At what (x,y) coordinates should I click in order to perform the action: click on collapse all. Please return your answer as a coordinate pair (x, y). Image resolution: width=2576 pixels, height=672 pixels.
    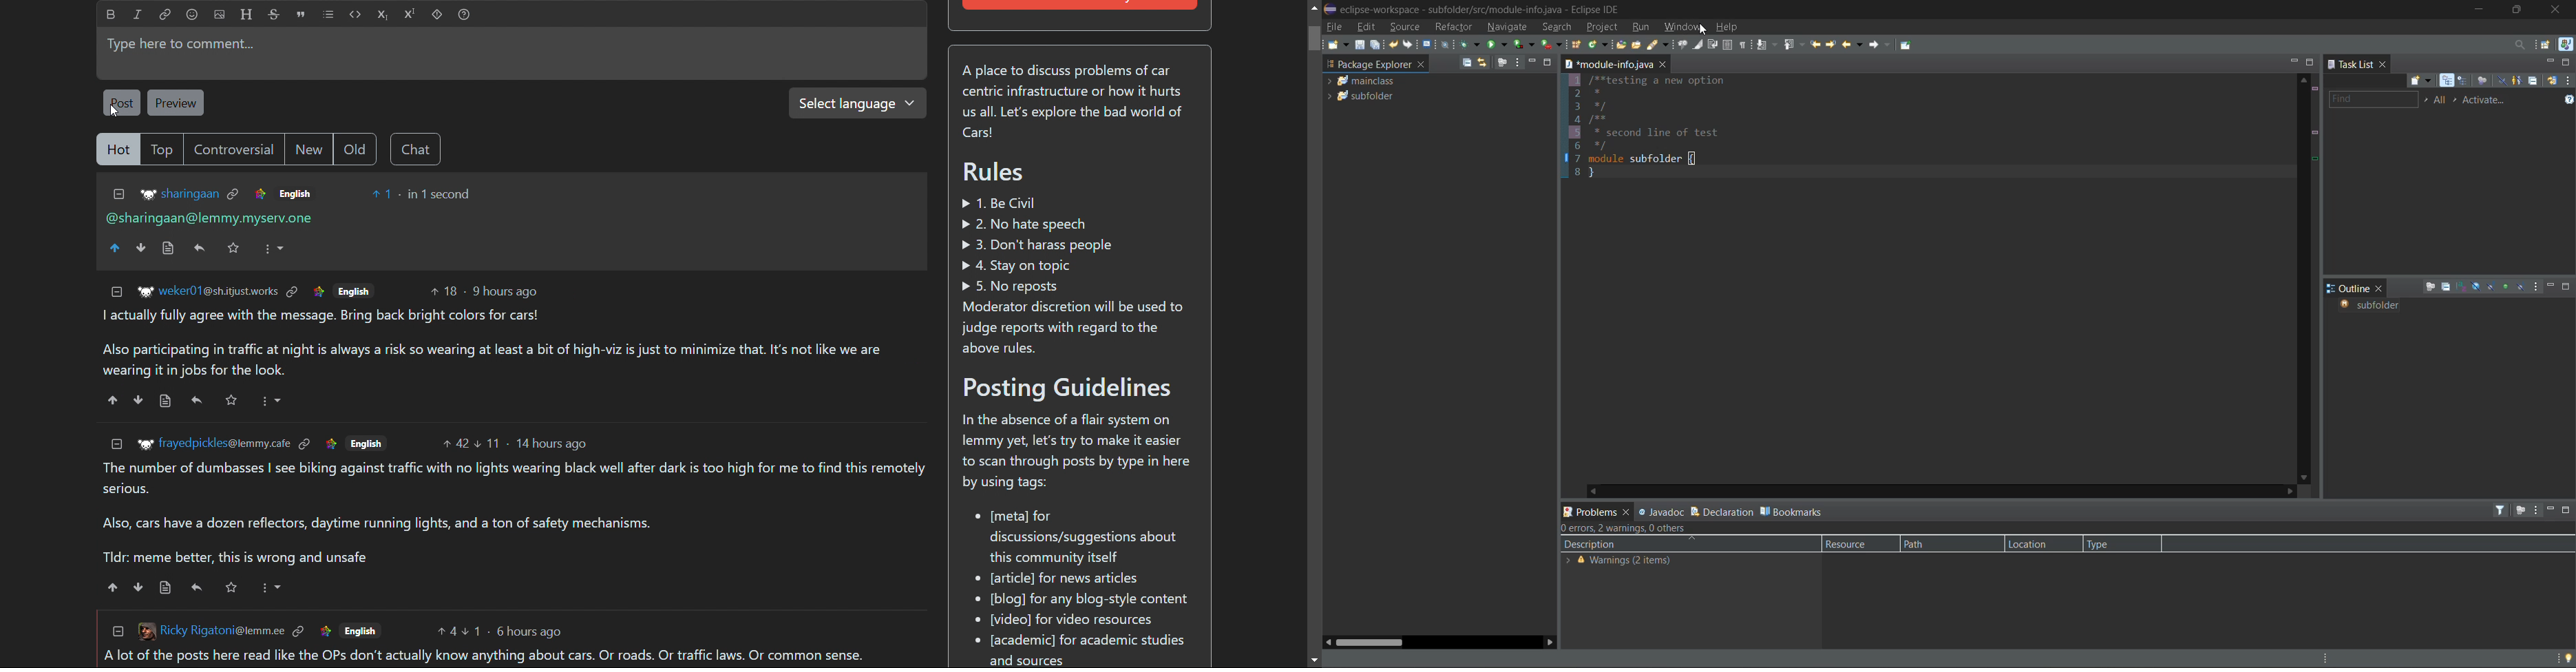
    Looking at the image, I should click on (2535, 80).